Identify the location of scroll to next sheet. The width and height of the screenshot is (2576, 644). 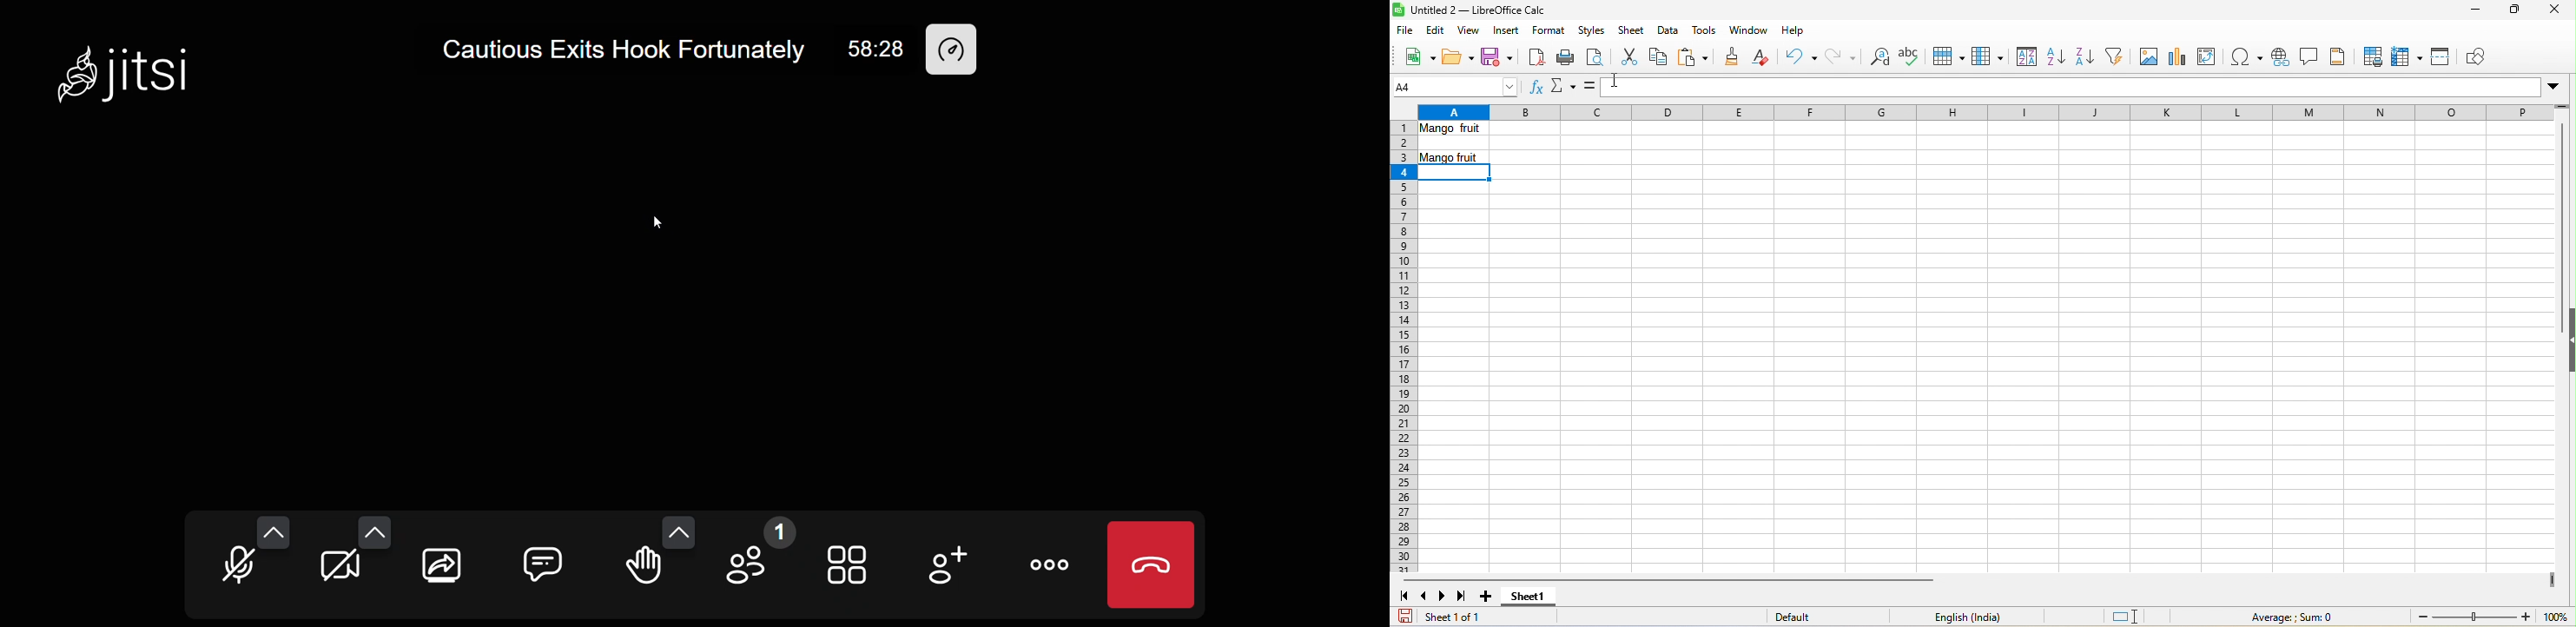
(1441, 597).